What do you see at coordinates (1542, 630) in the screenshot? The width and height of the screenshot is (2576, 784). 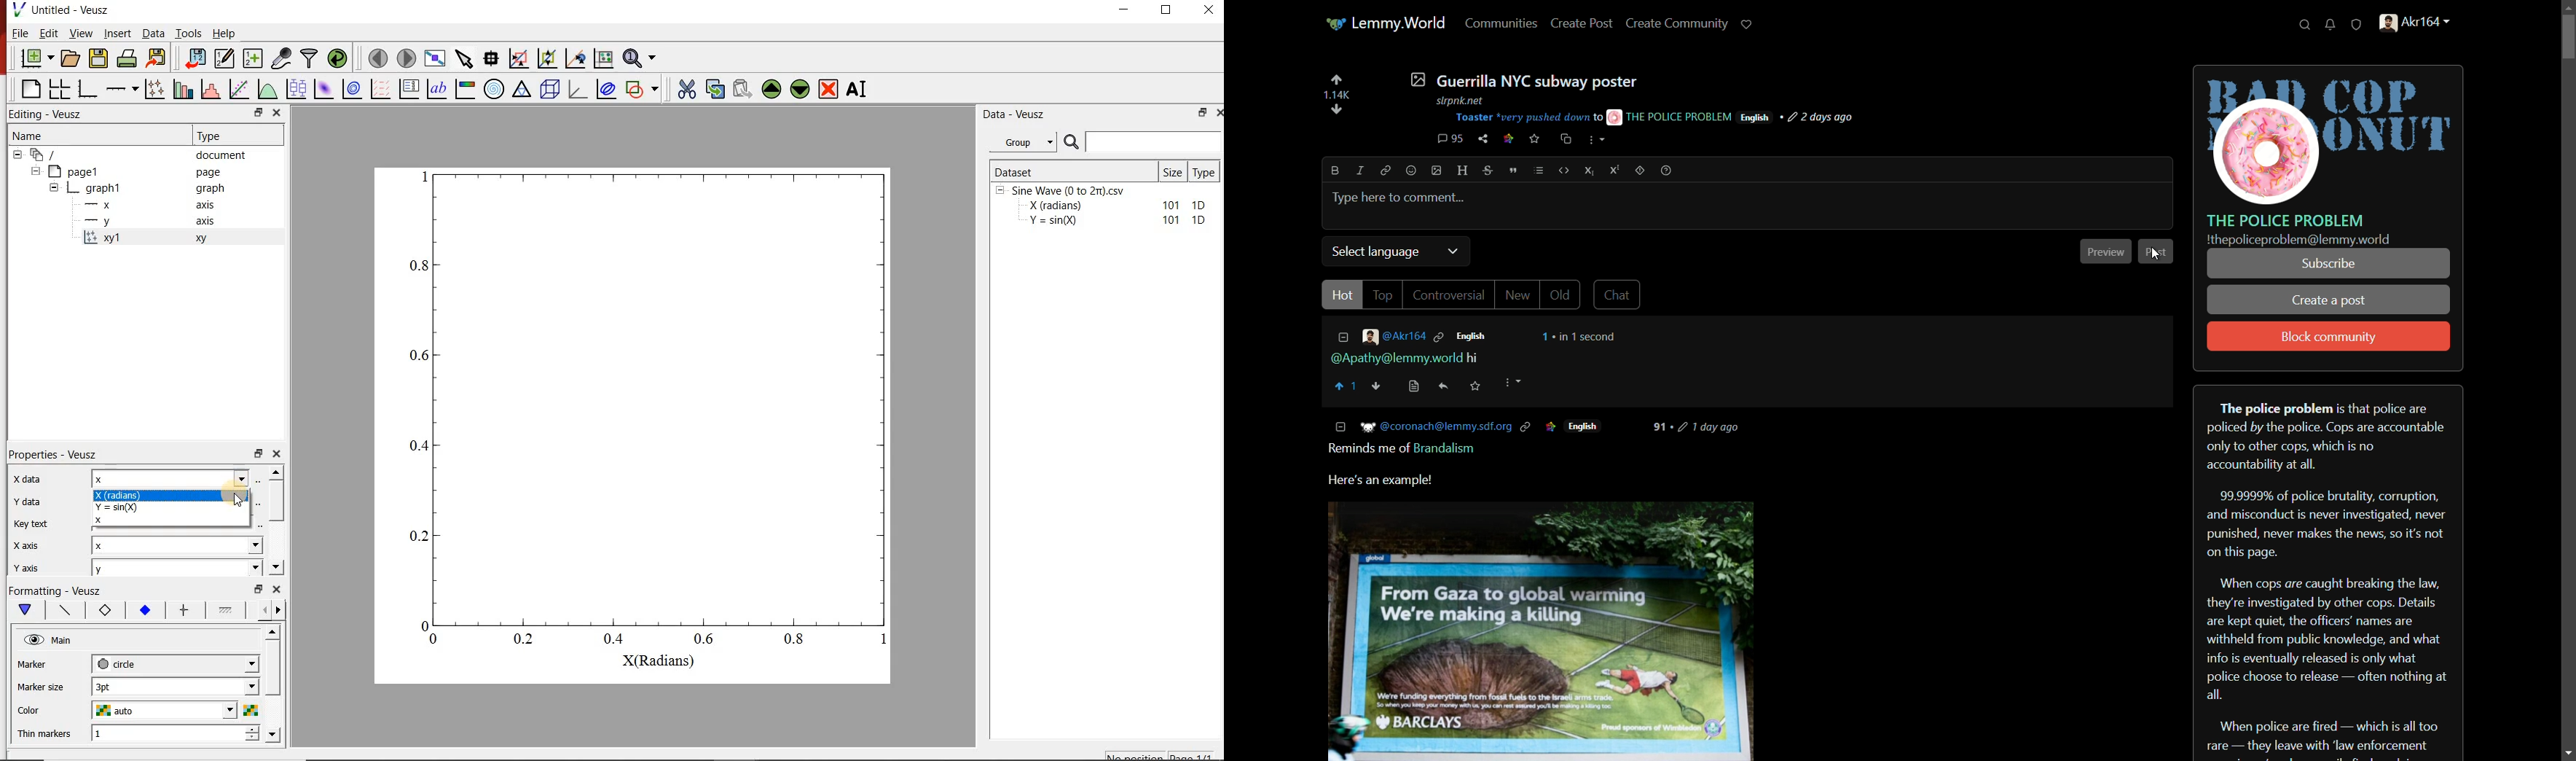 I see `image` at bounding box center [1542, 630].